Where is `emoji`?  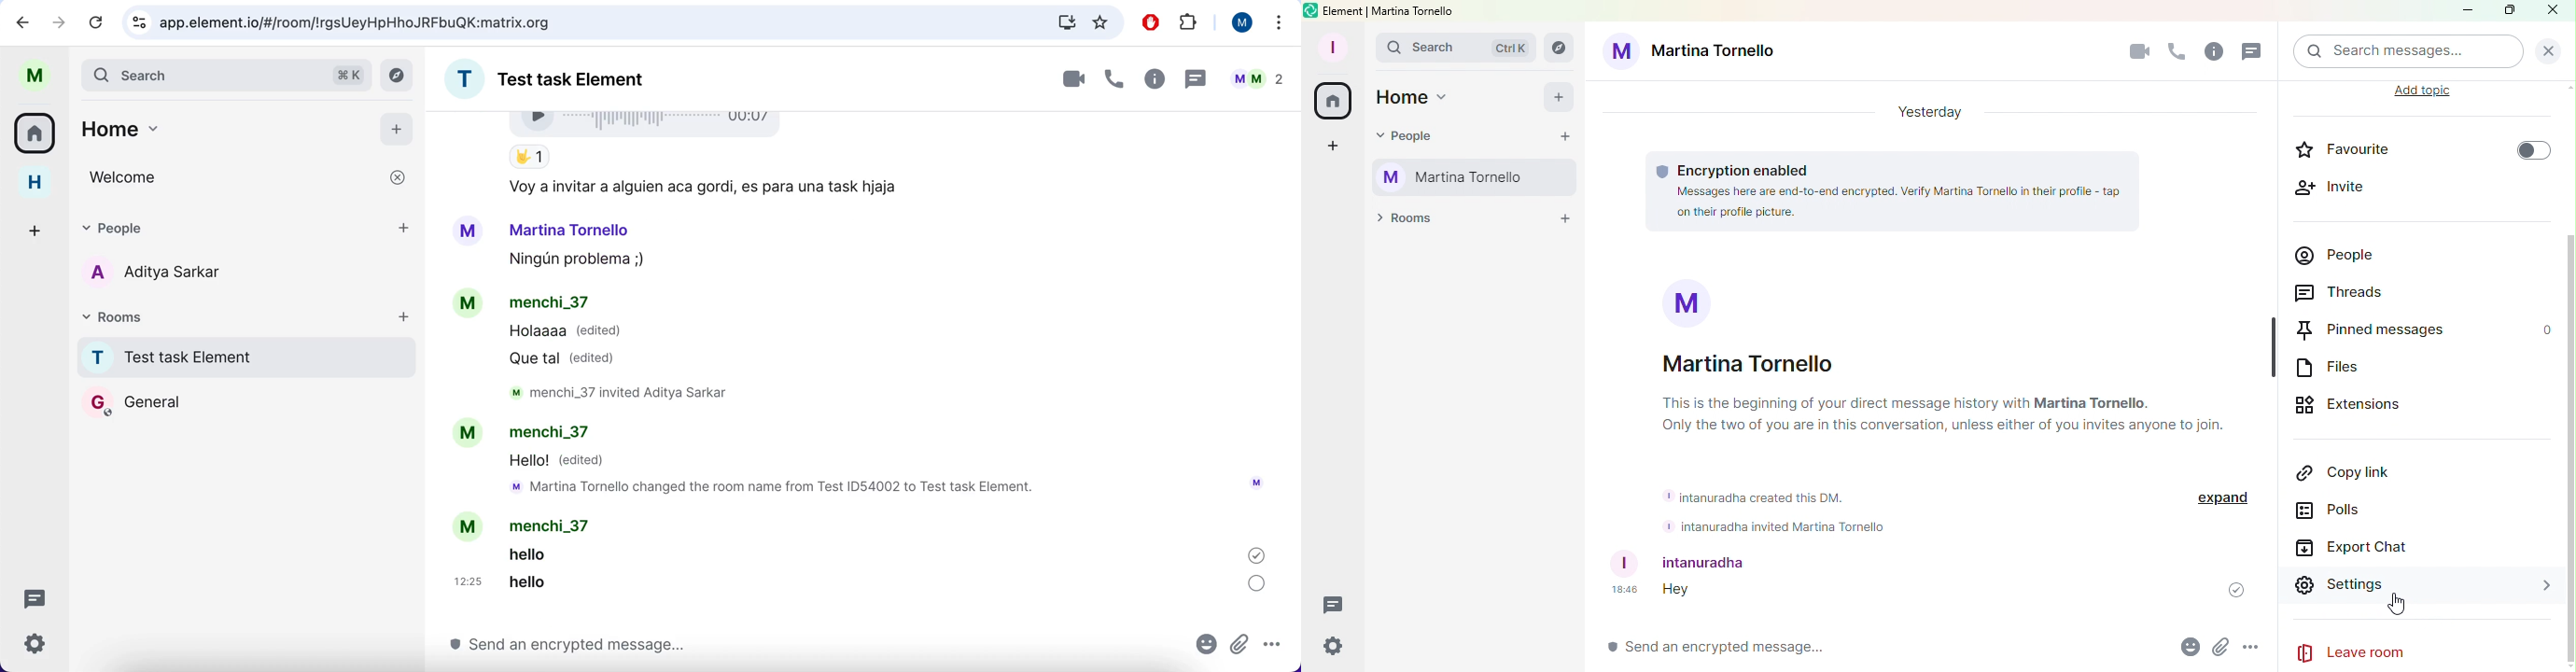 emoji is located at coordinates (1207, 645).